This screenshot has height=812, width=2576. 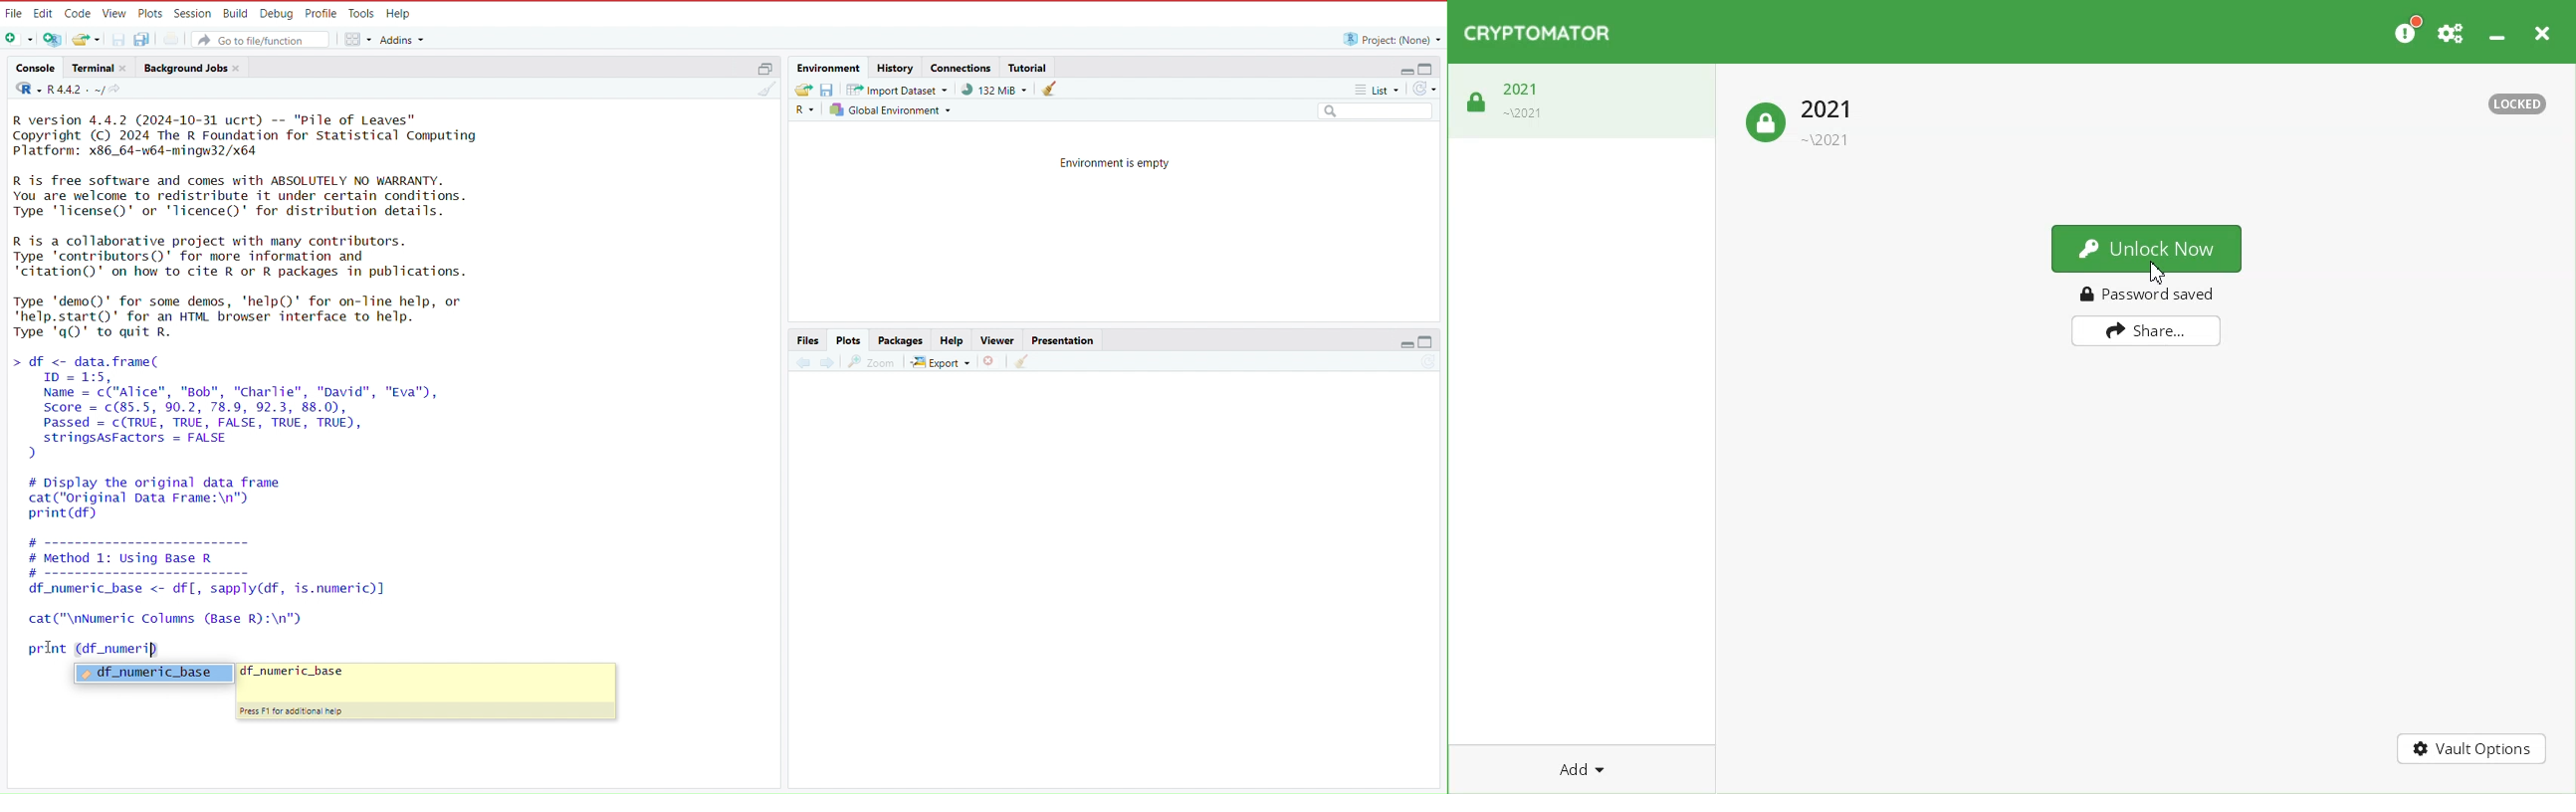 I want to click on Global environment, so click(x=892, y=111).